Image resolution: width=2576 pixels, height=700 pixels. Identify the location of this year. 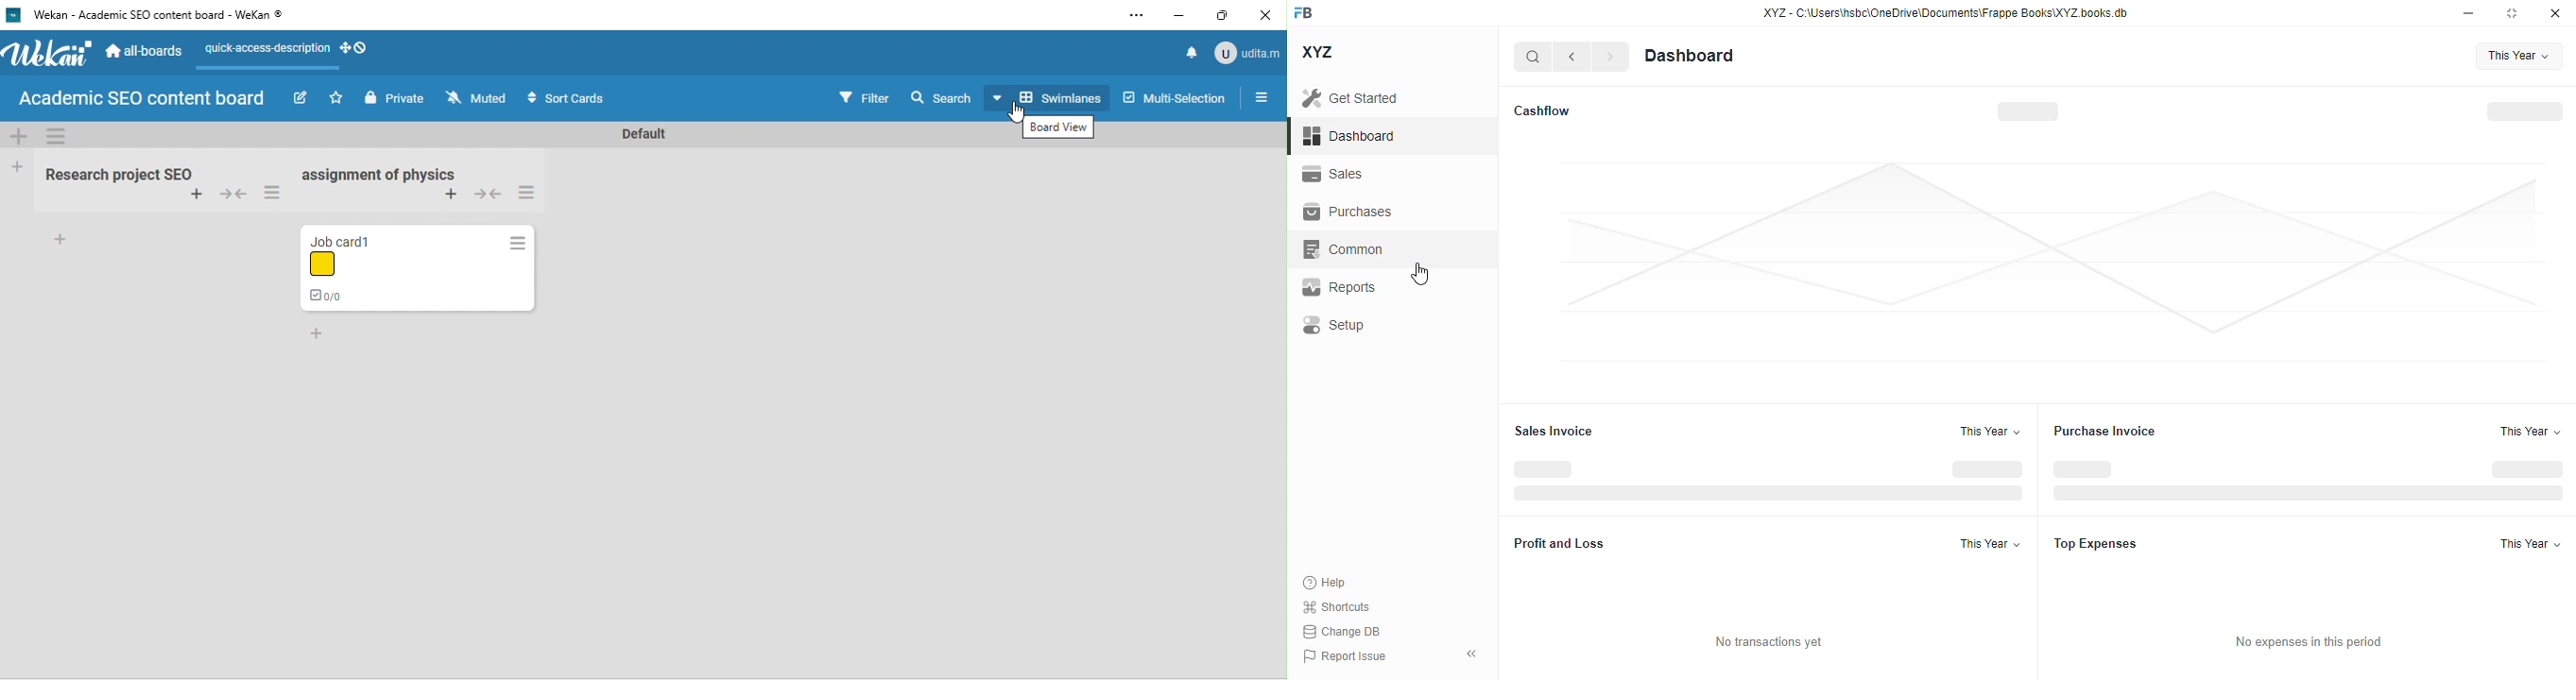
(1989, 432).